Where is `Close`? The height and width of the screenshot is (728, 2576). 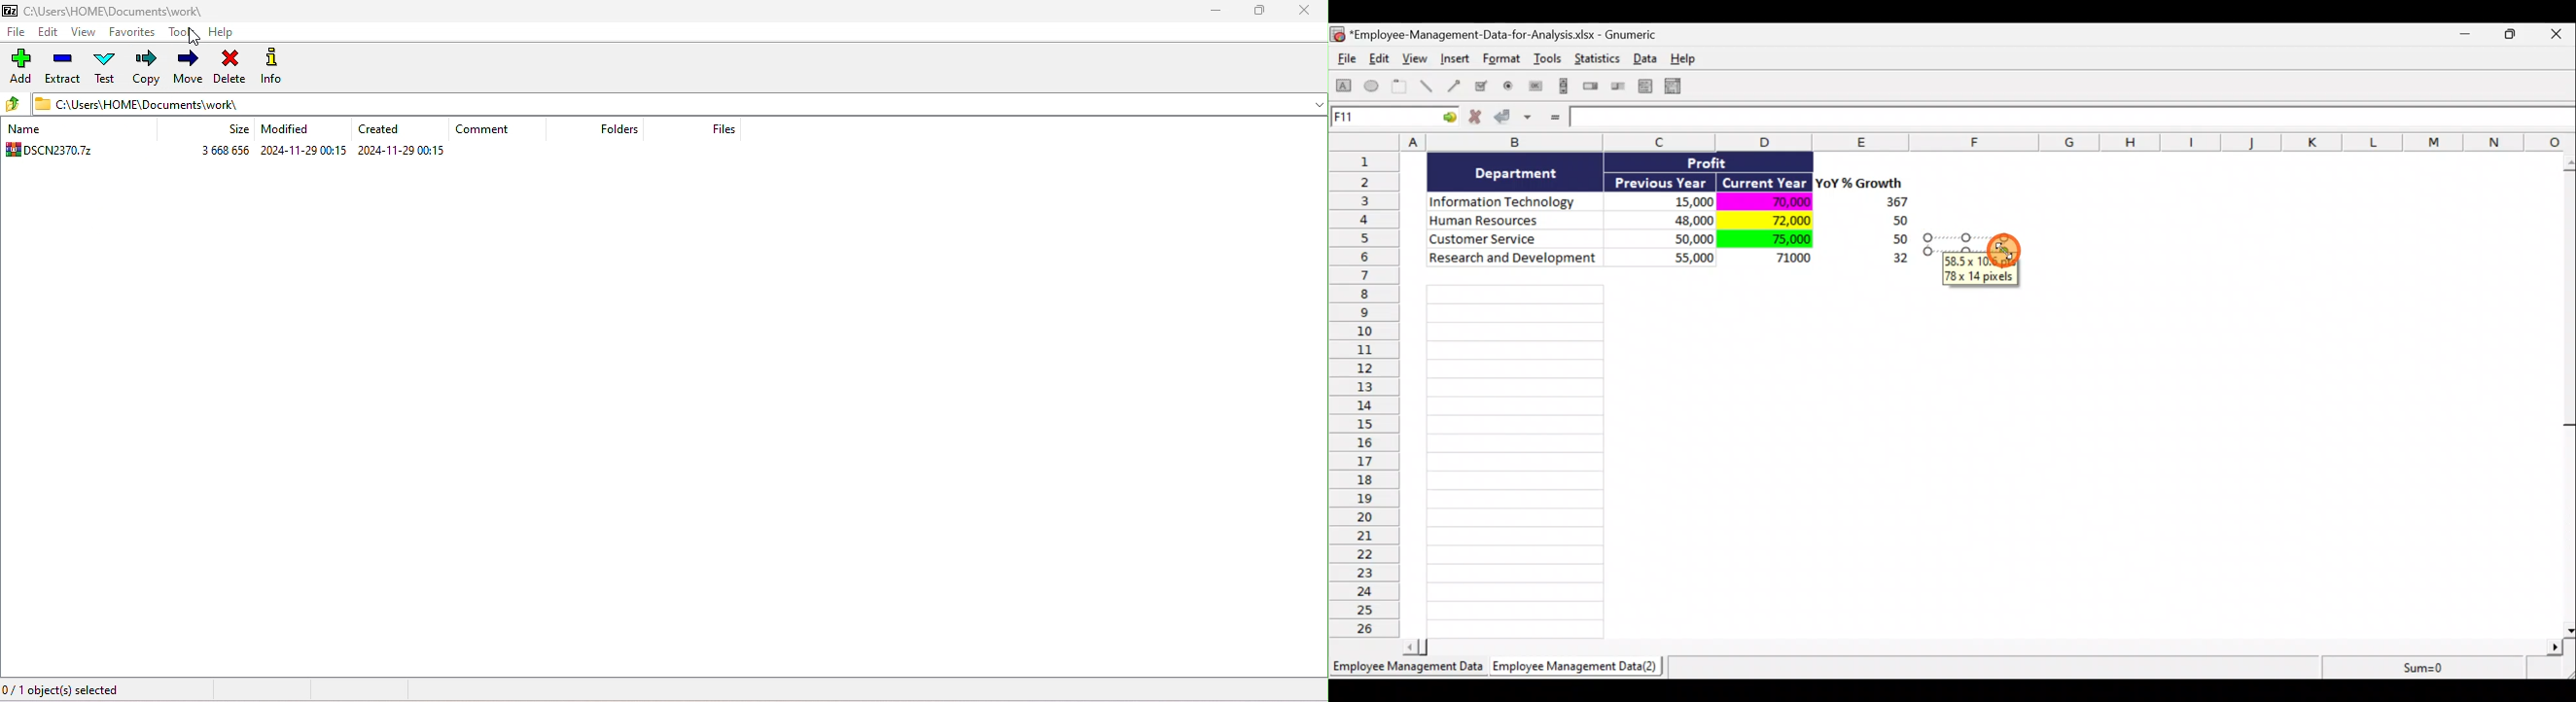 Close is located at coordinates (2560, 35).